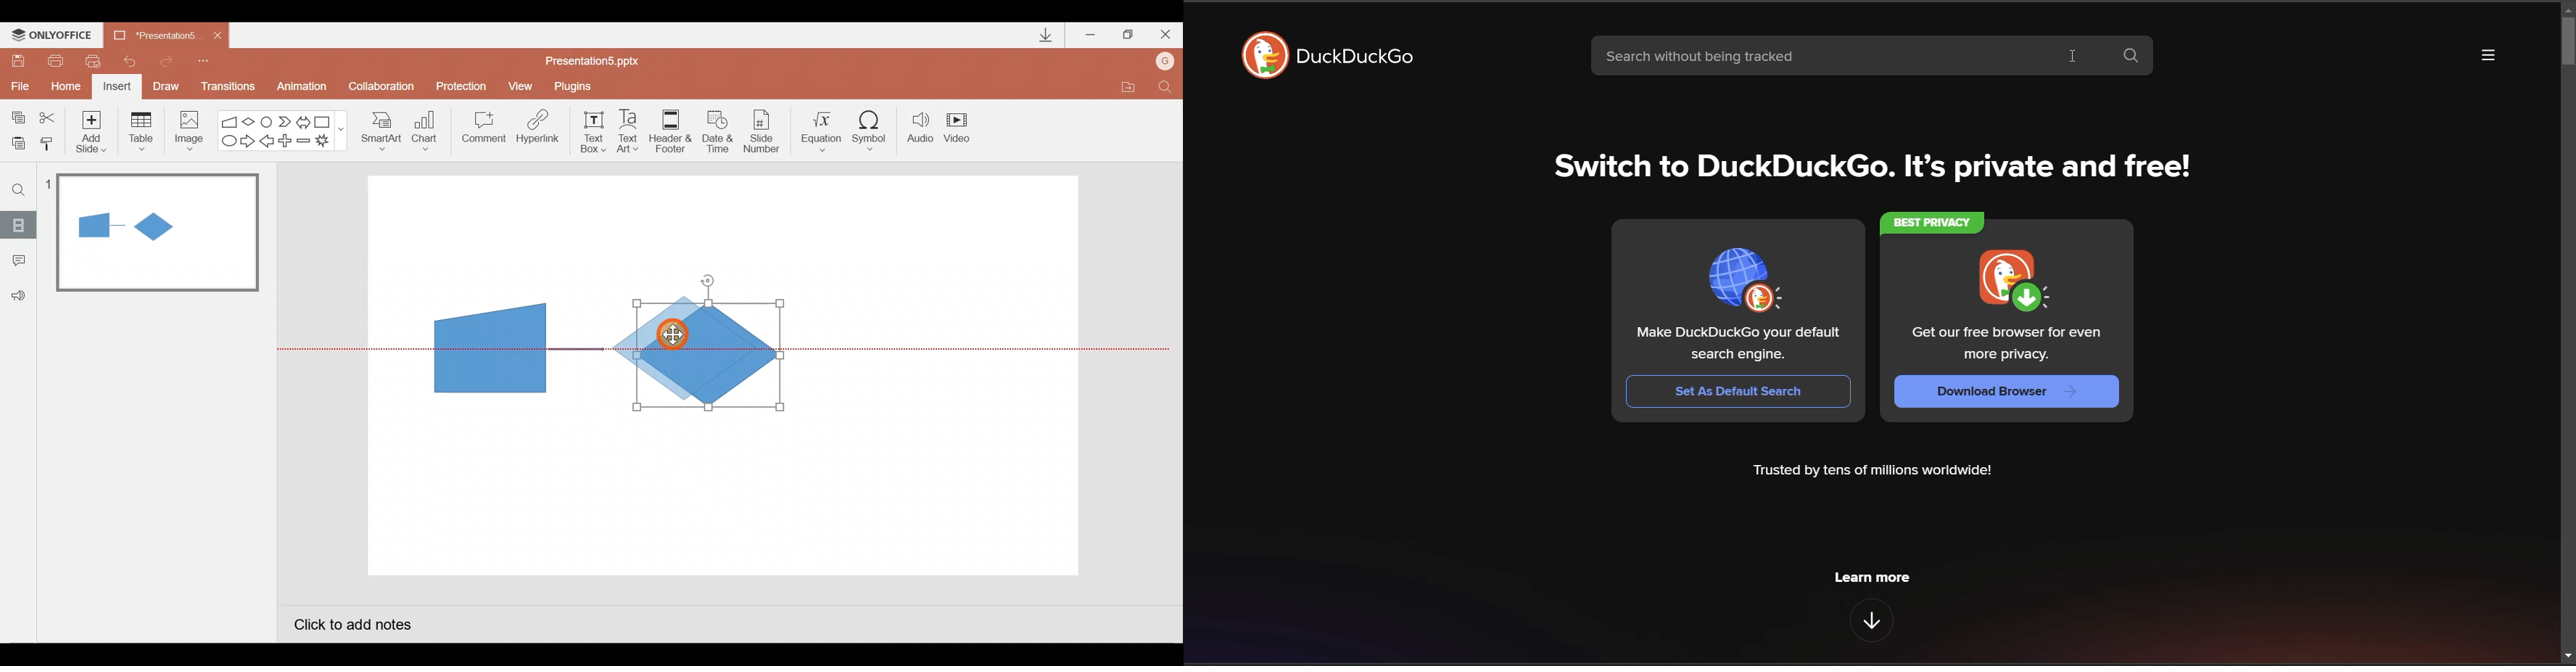 This screenshot has width=2576, height=672. I want to click on Get our free browser for even more privacy., so click(2001, 344).